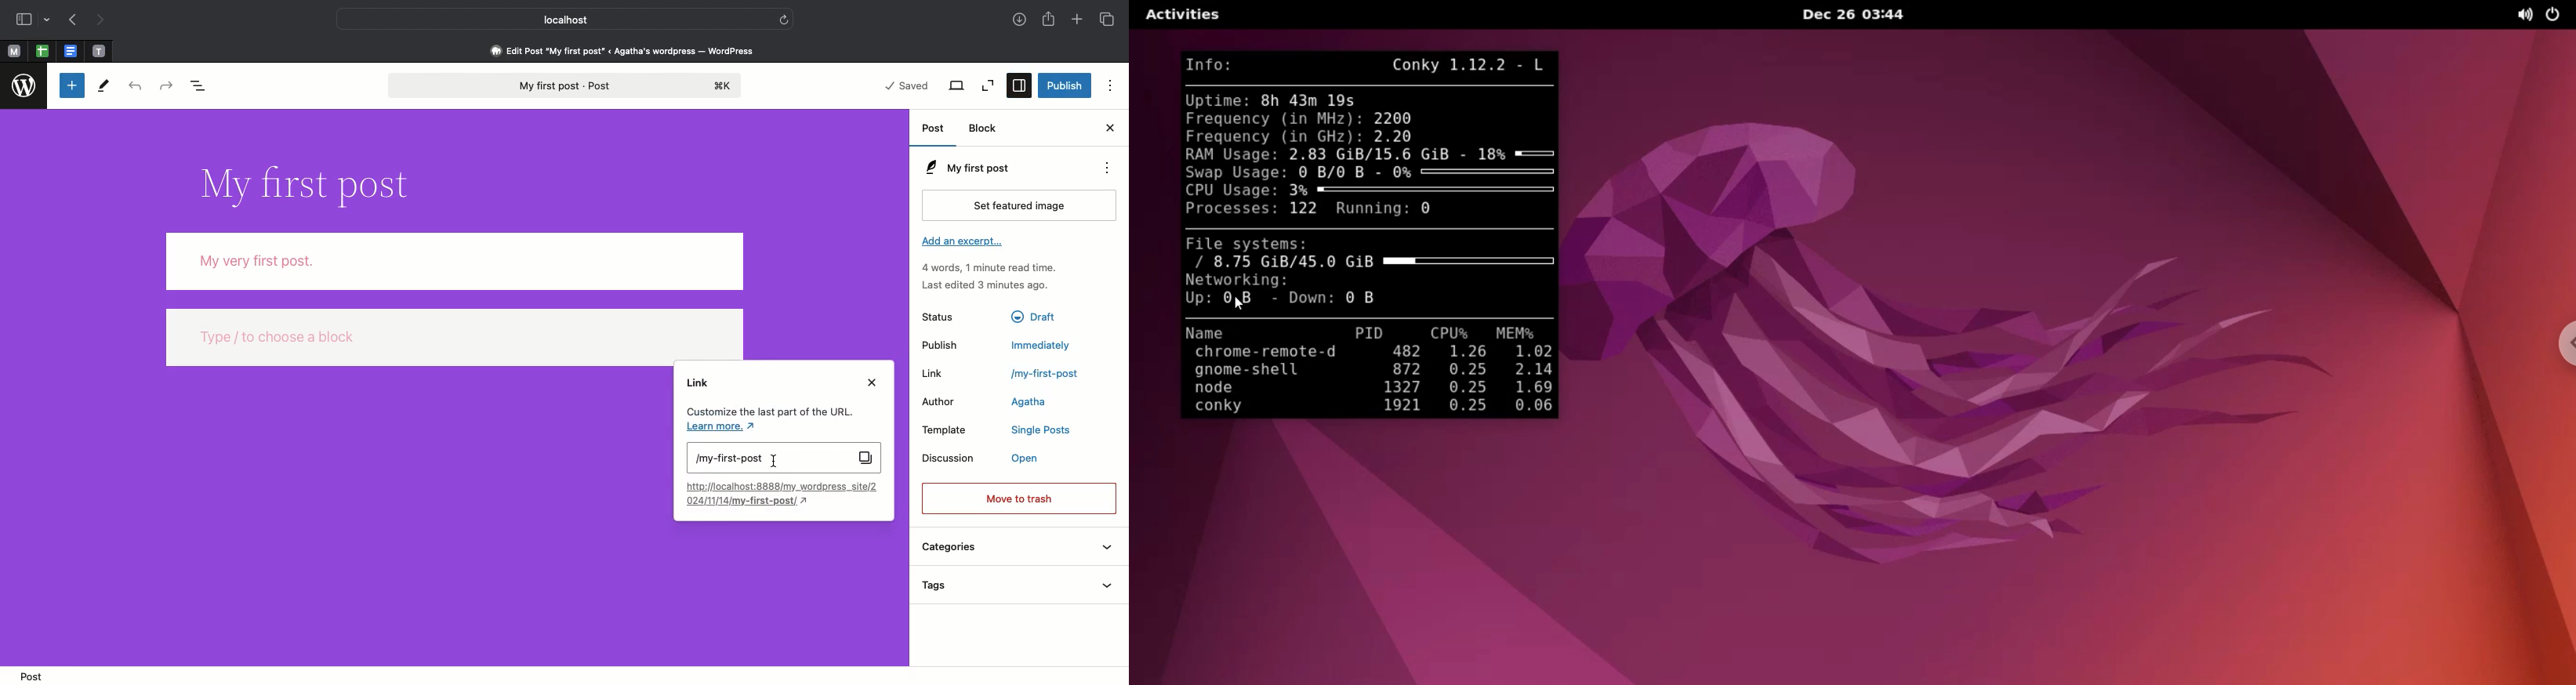 Image resolution: width=2576 pixels, height=700 pixels. What do you see at coordinates (989, 166) in the screenshot?
I see `My first post` at bounding box center [989, 166].